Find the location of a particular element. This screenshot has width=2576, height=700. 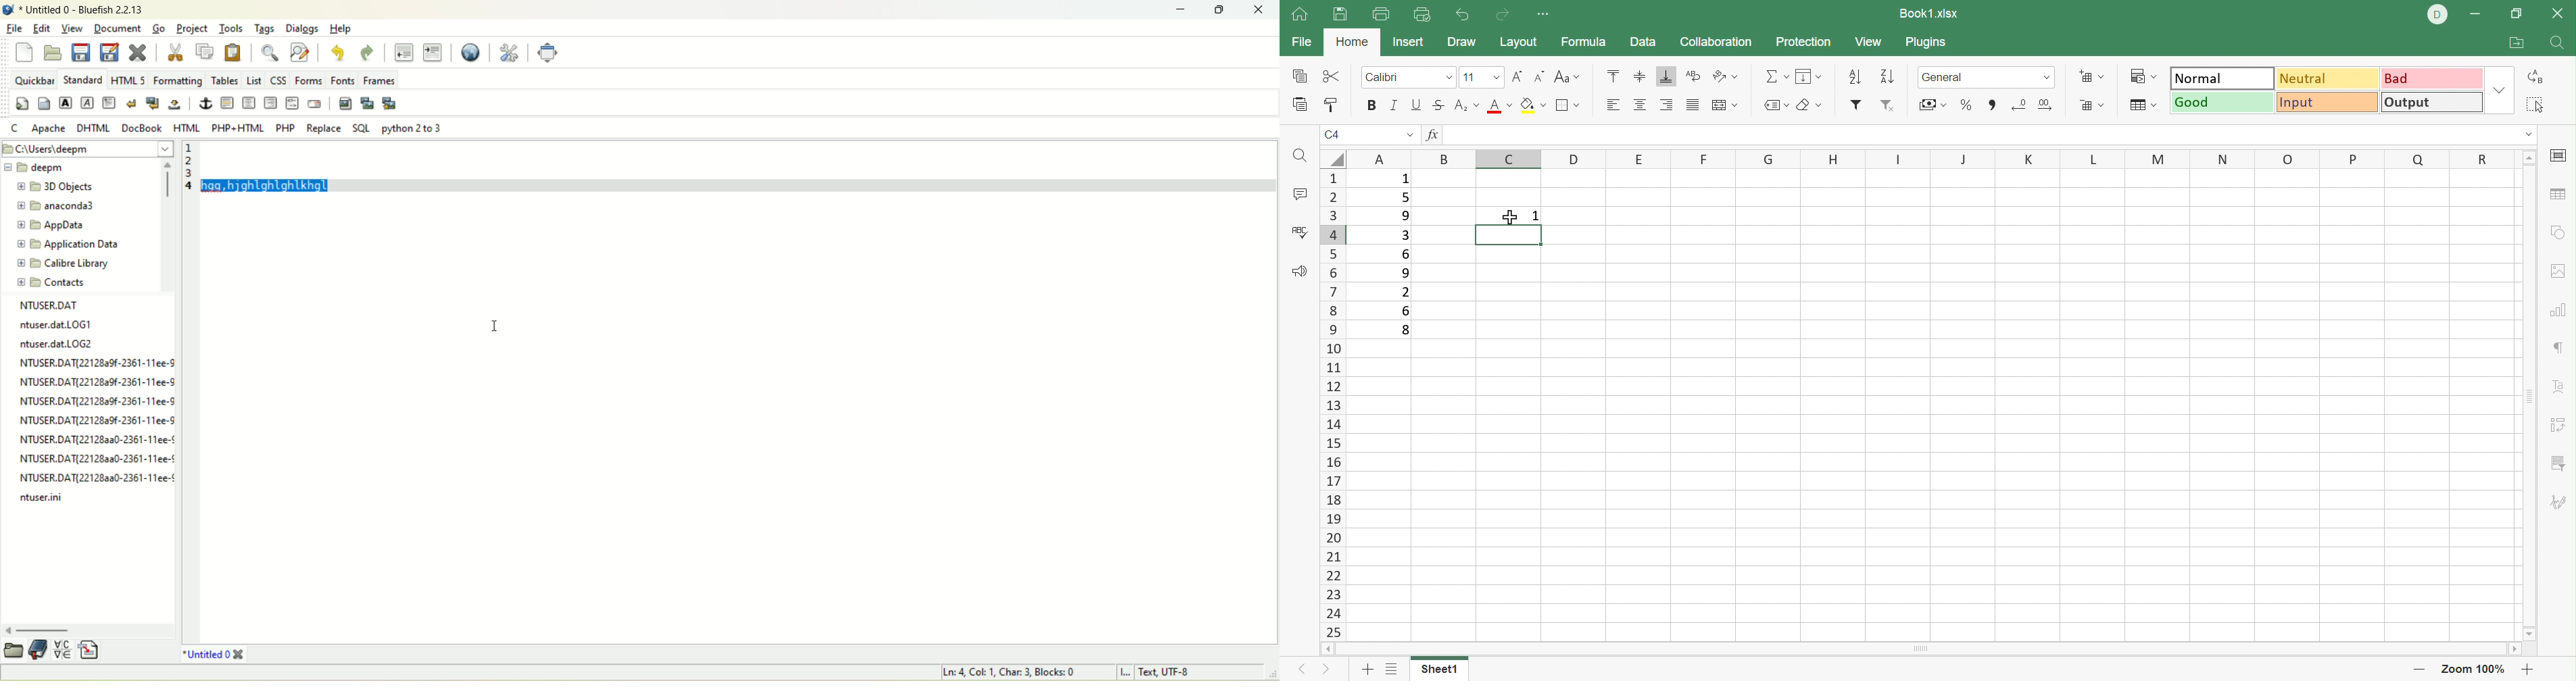

Wrap Text is located at coordinates (1693, 76).